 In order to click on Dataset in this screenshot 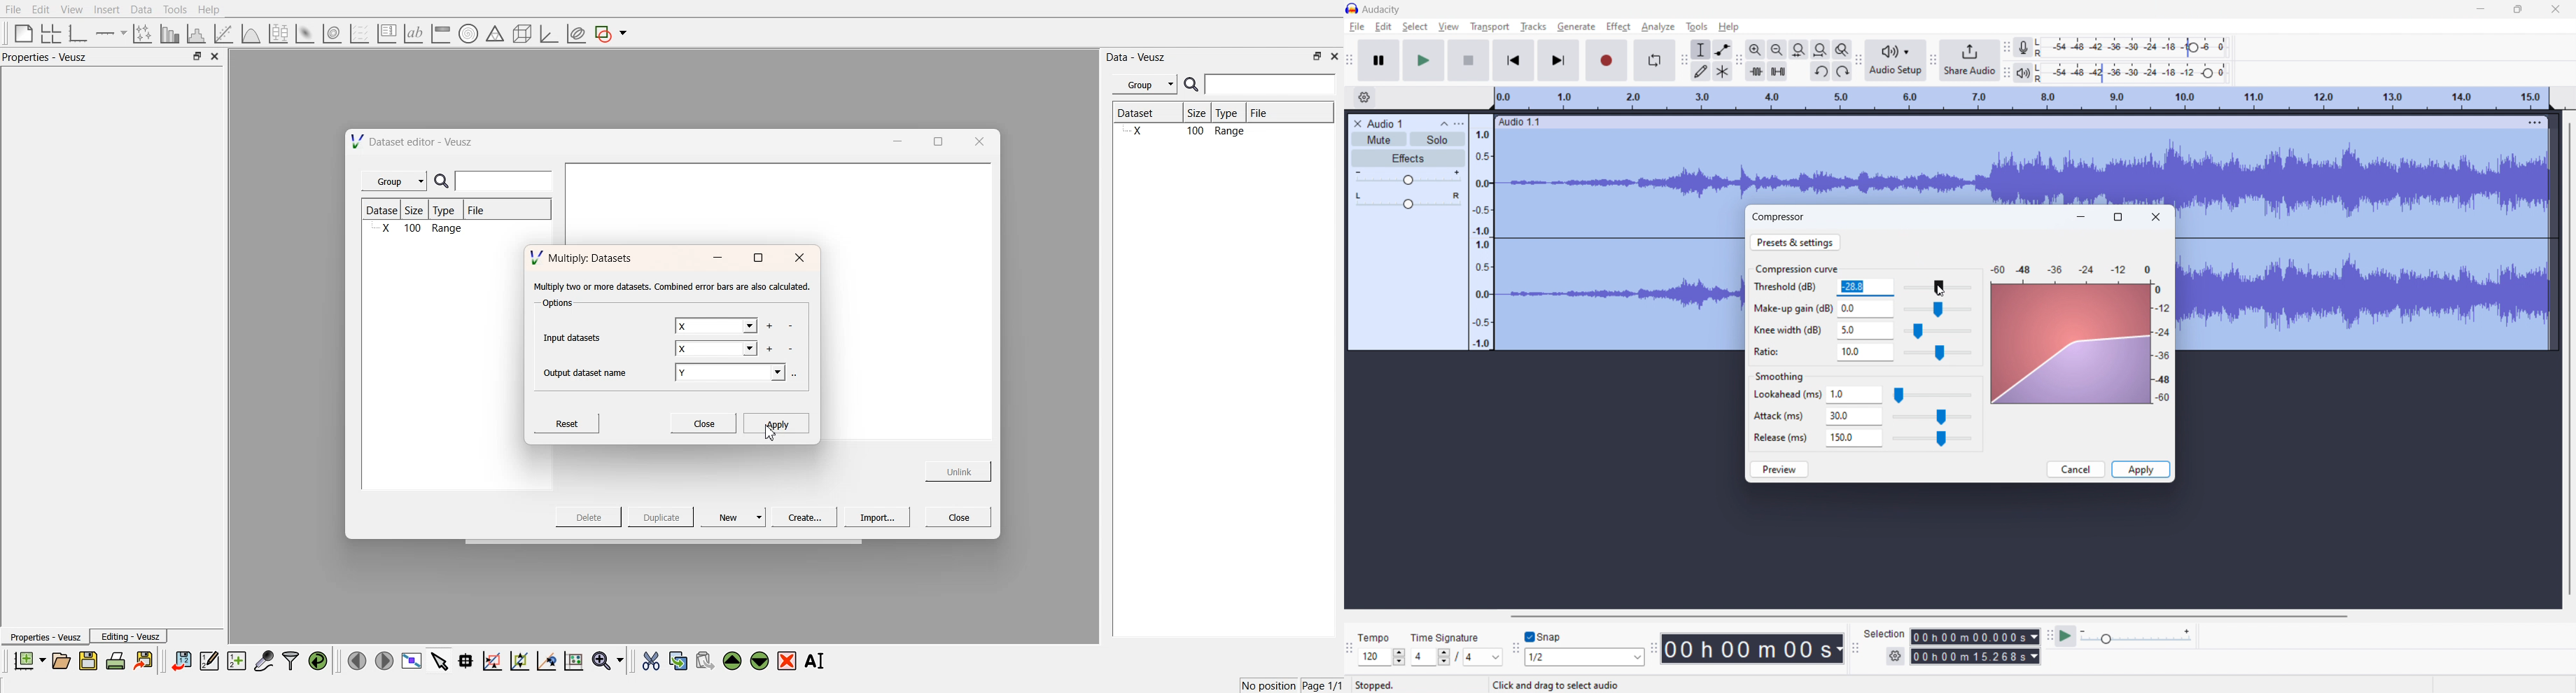, I will do `click(1147, 114)`.